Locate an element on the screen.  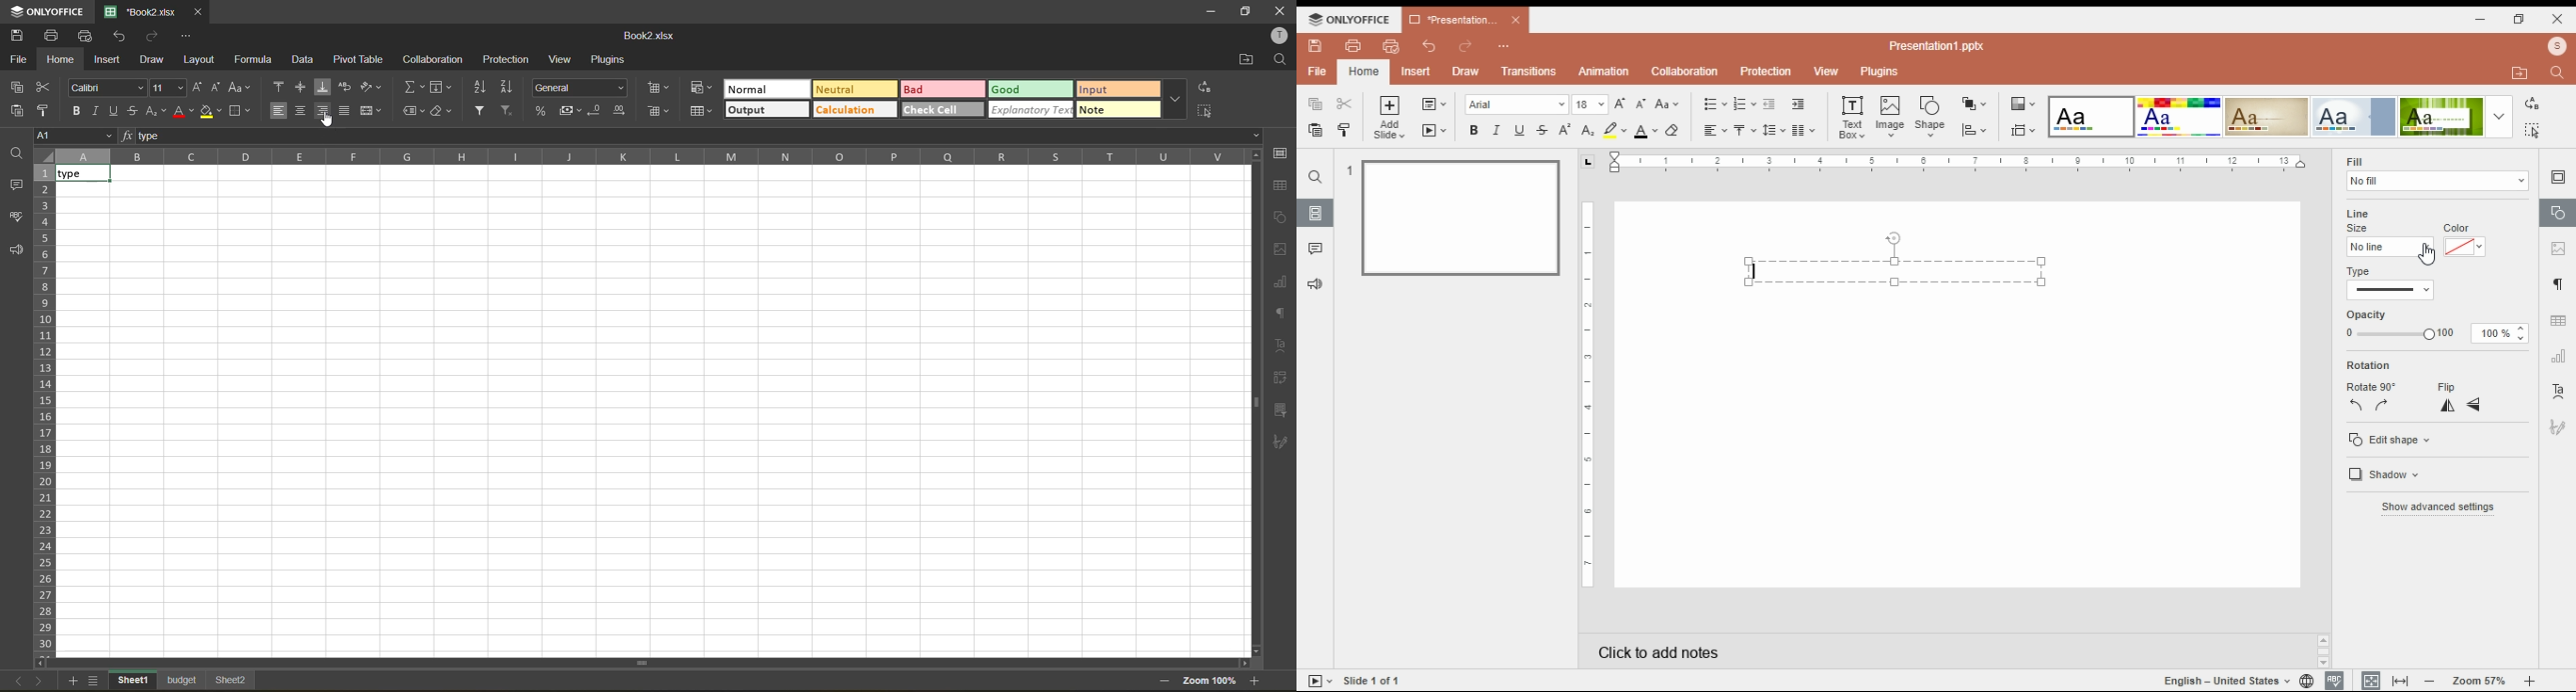
filter is located at coordinates (482, 112).